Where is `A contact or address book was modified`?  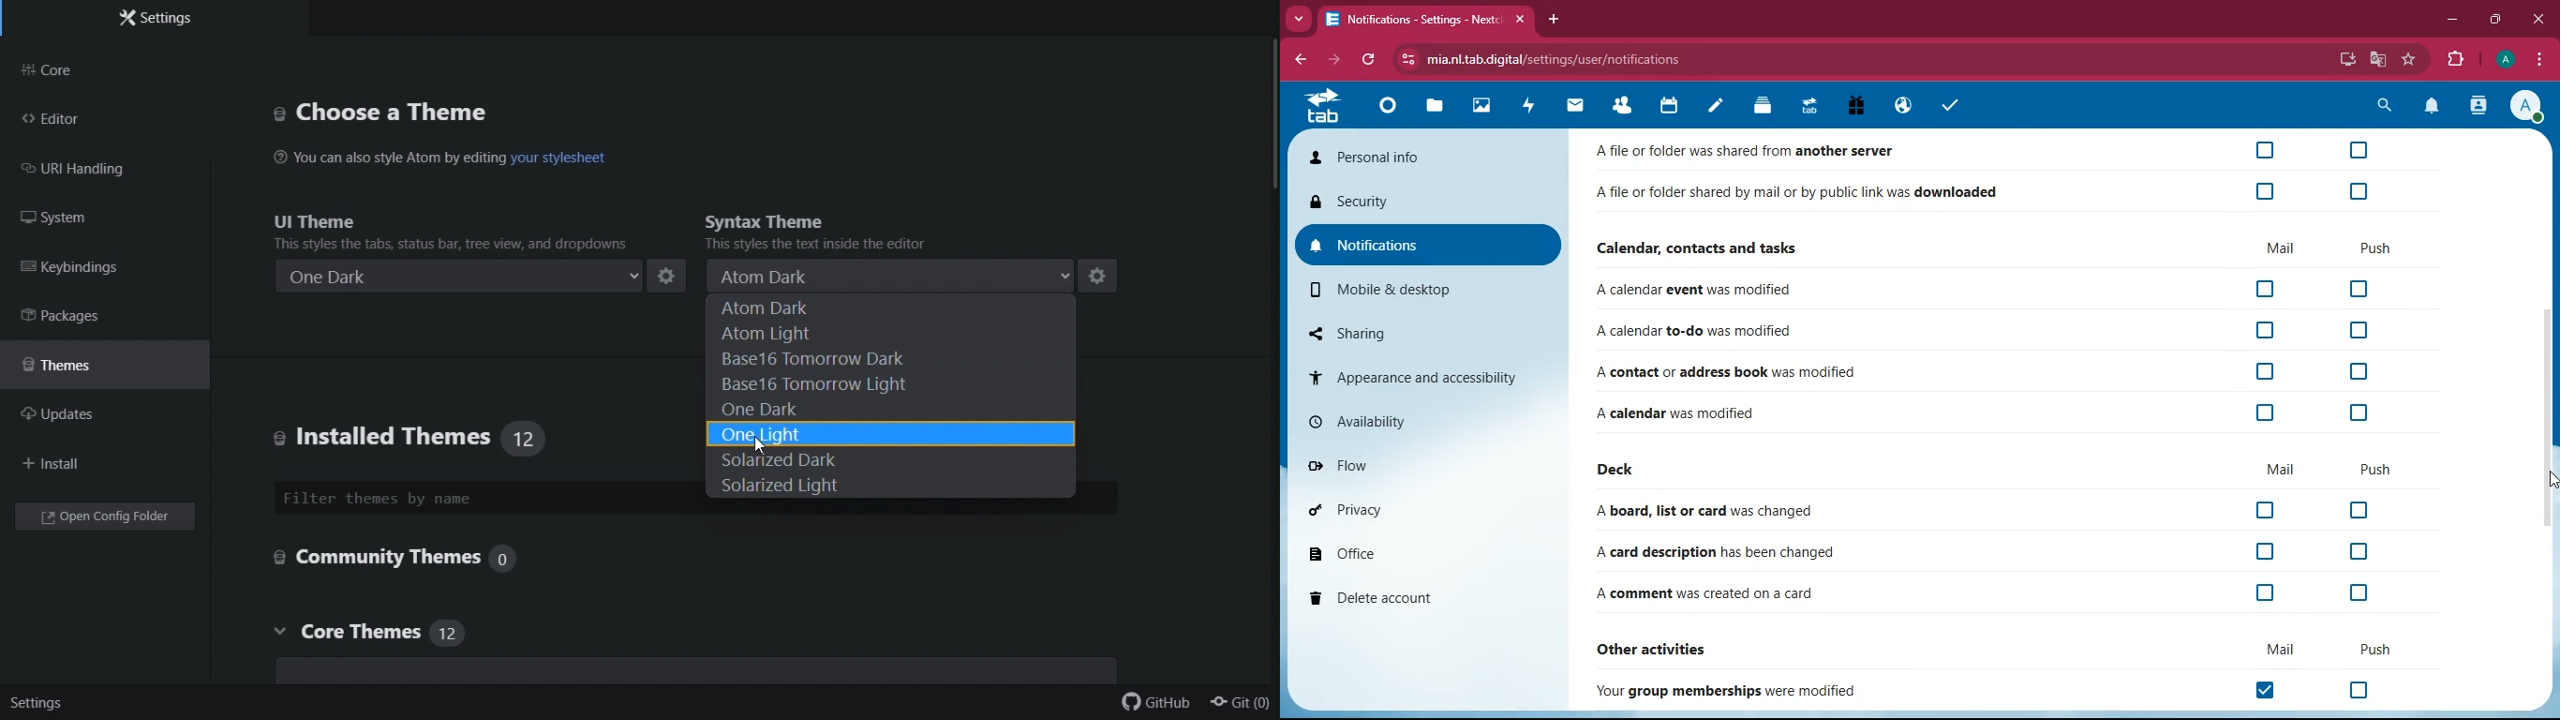 A contact or address book was modified is located at coordinates (1725, 371).